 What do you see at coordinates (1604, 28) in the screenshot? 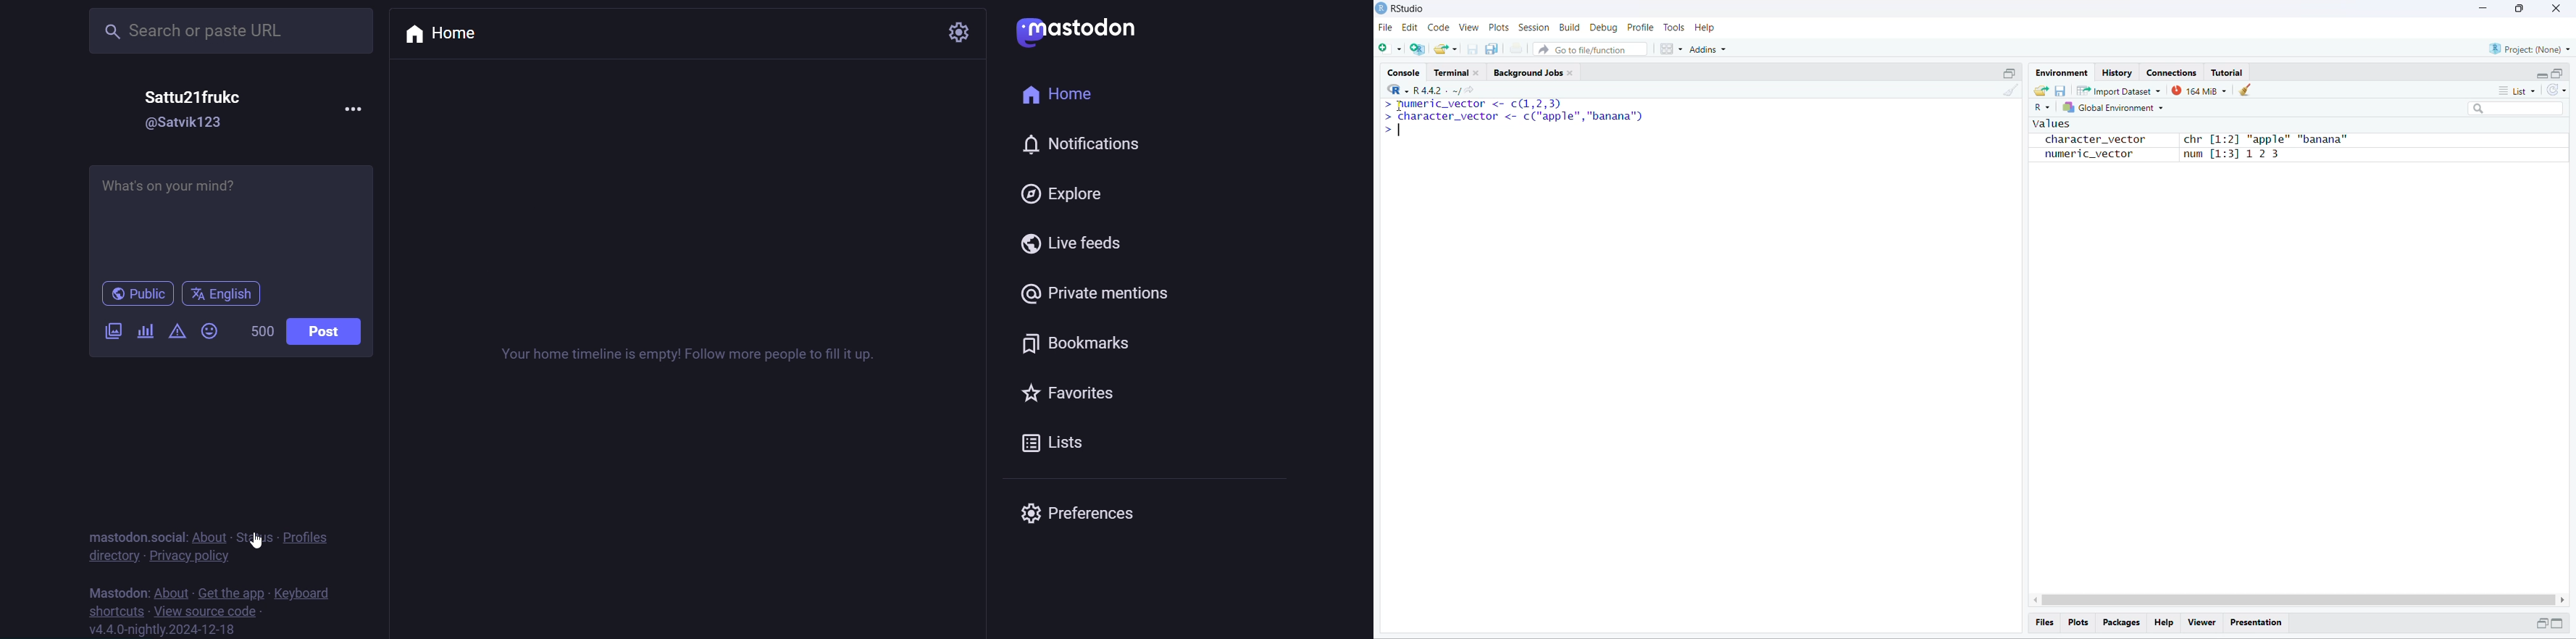
I see `Debug` at bounding box center [1604, 28].